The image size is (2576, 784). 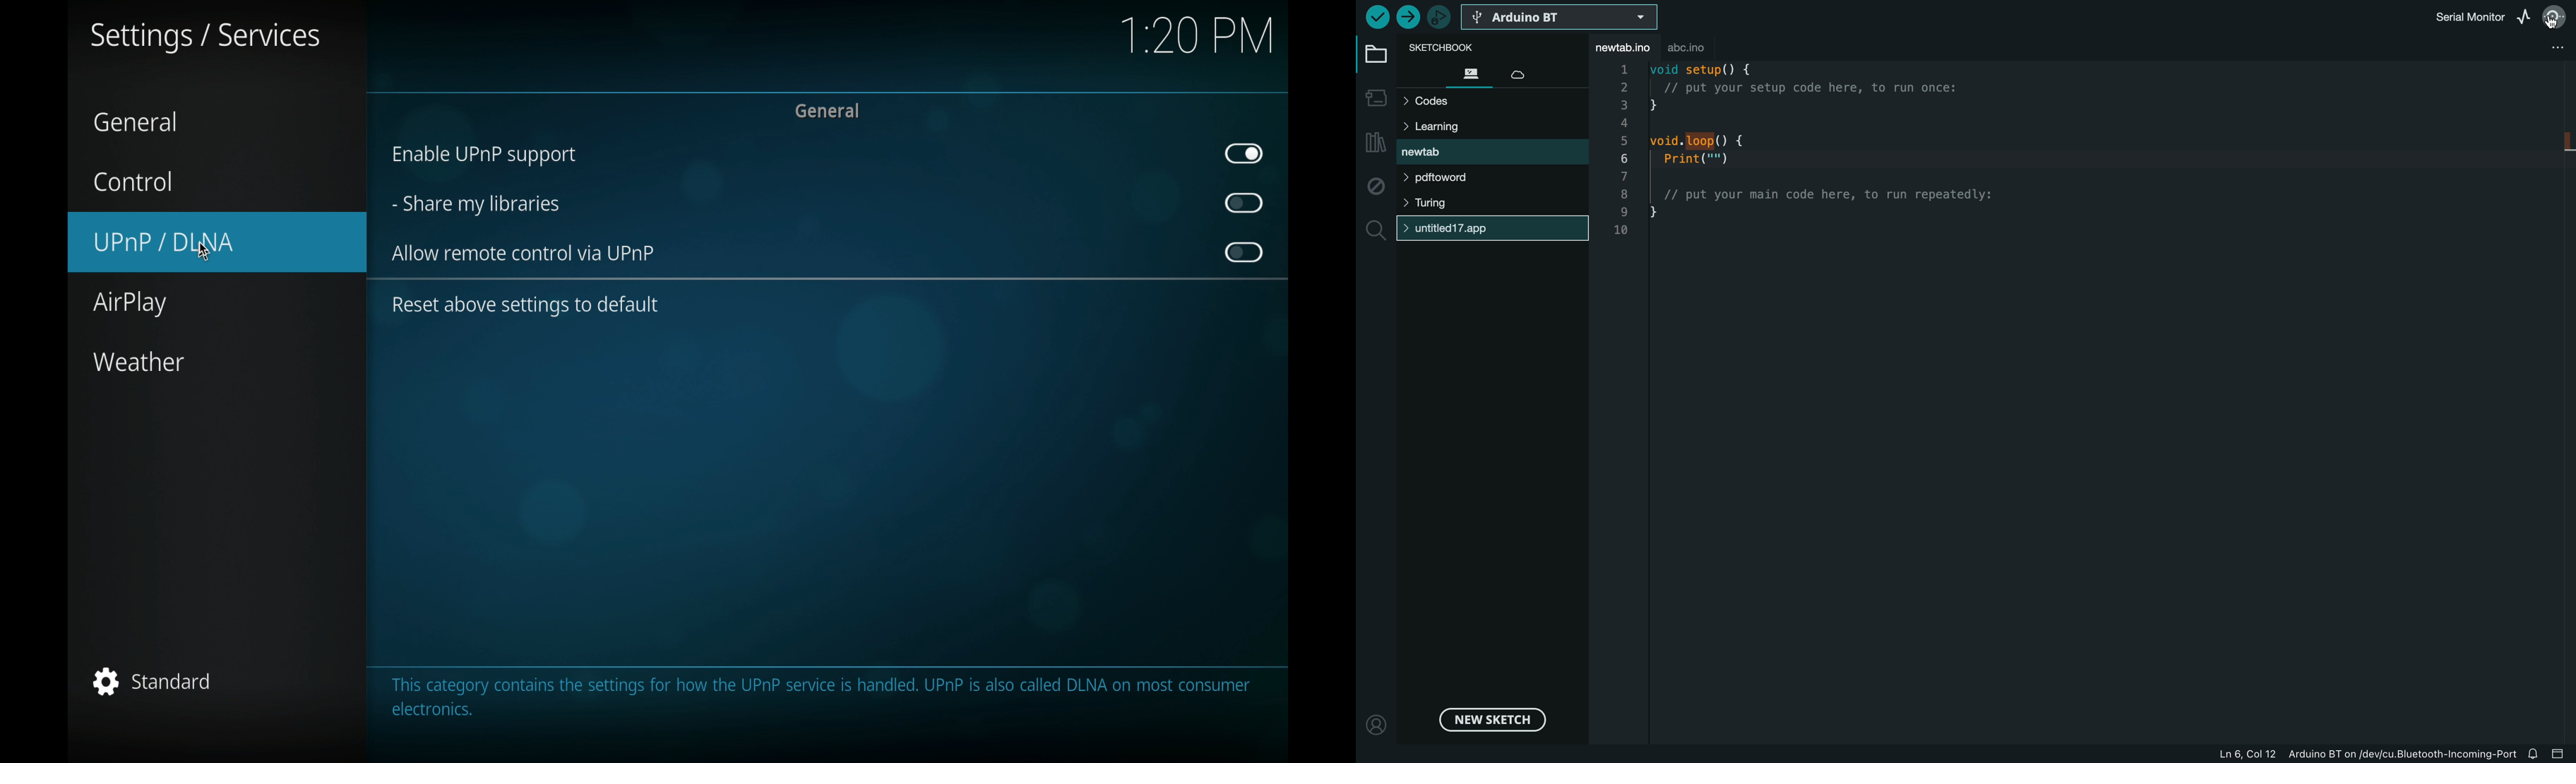 I want to click on toggle button, so click(x=1244, y=252).